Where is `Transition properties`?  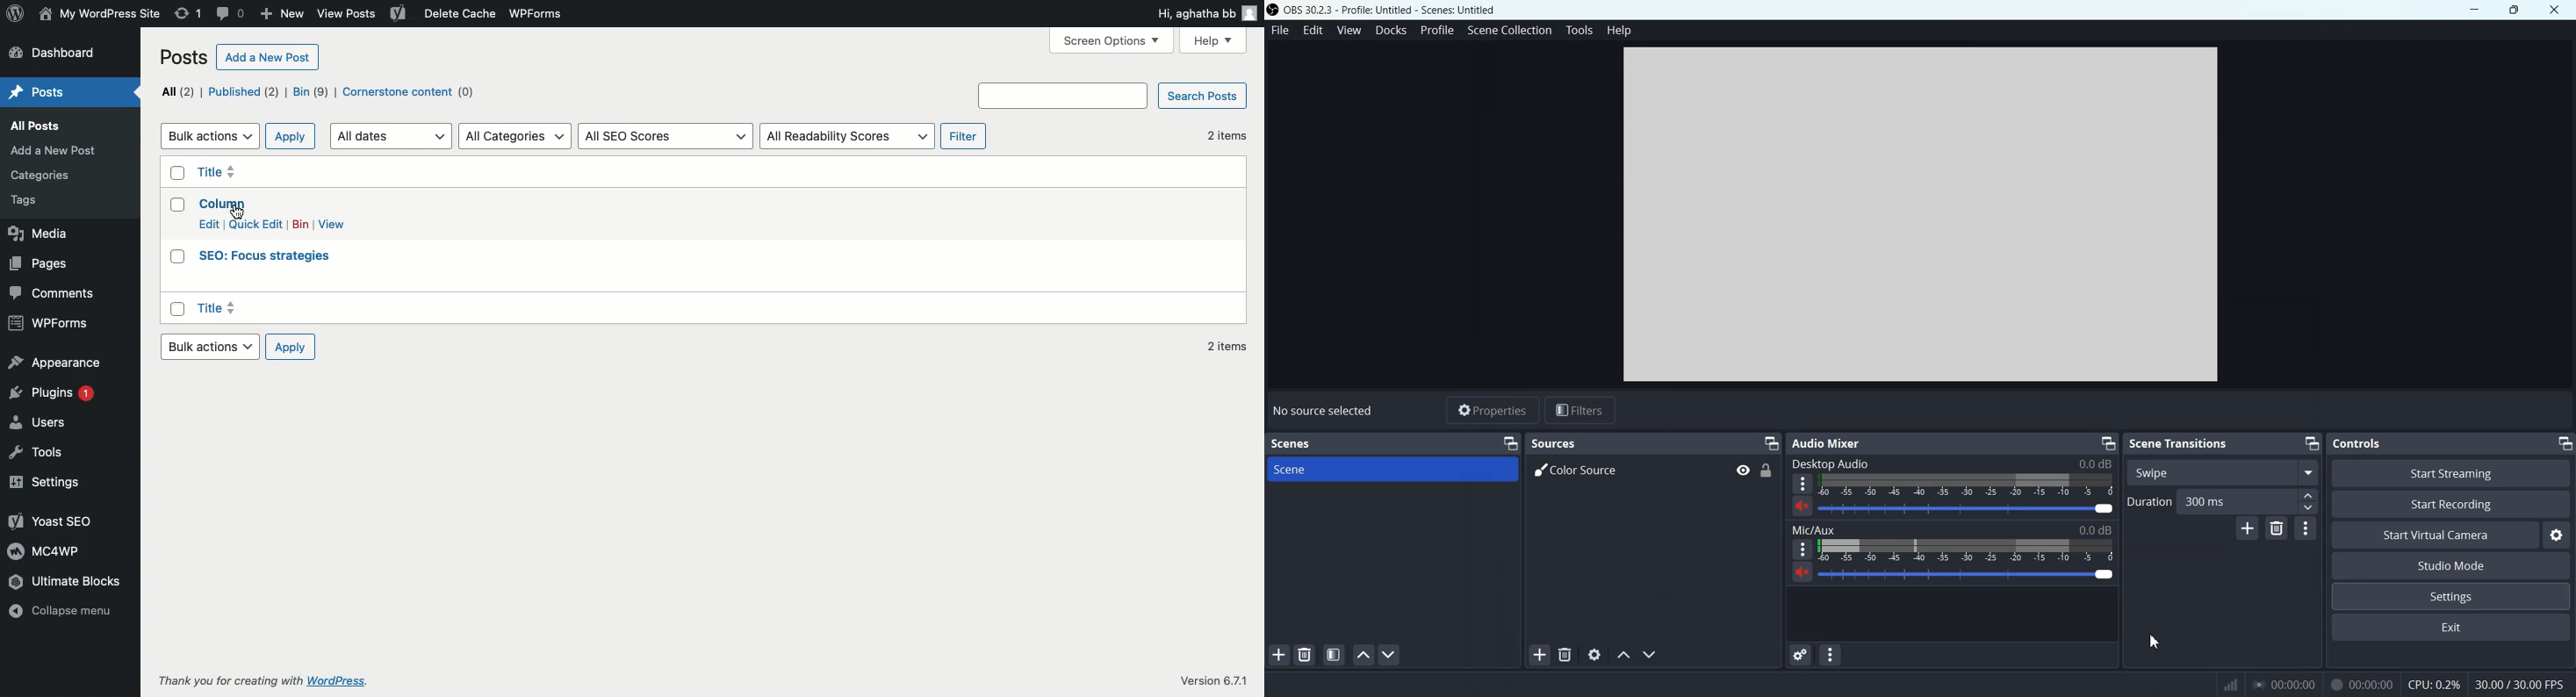 Transition properties is located at coordinates (2306, 529).